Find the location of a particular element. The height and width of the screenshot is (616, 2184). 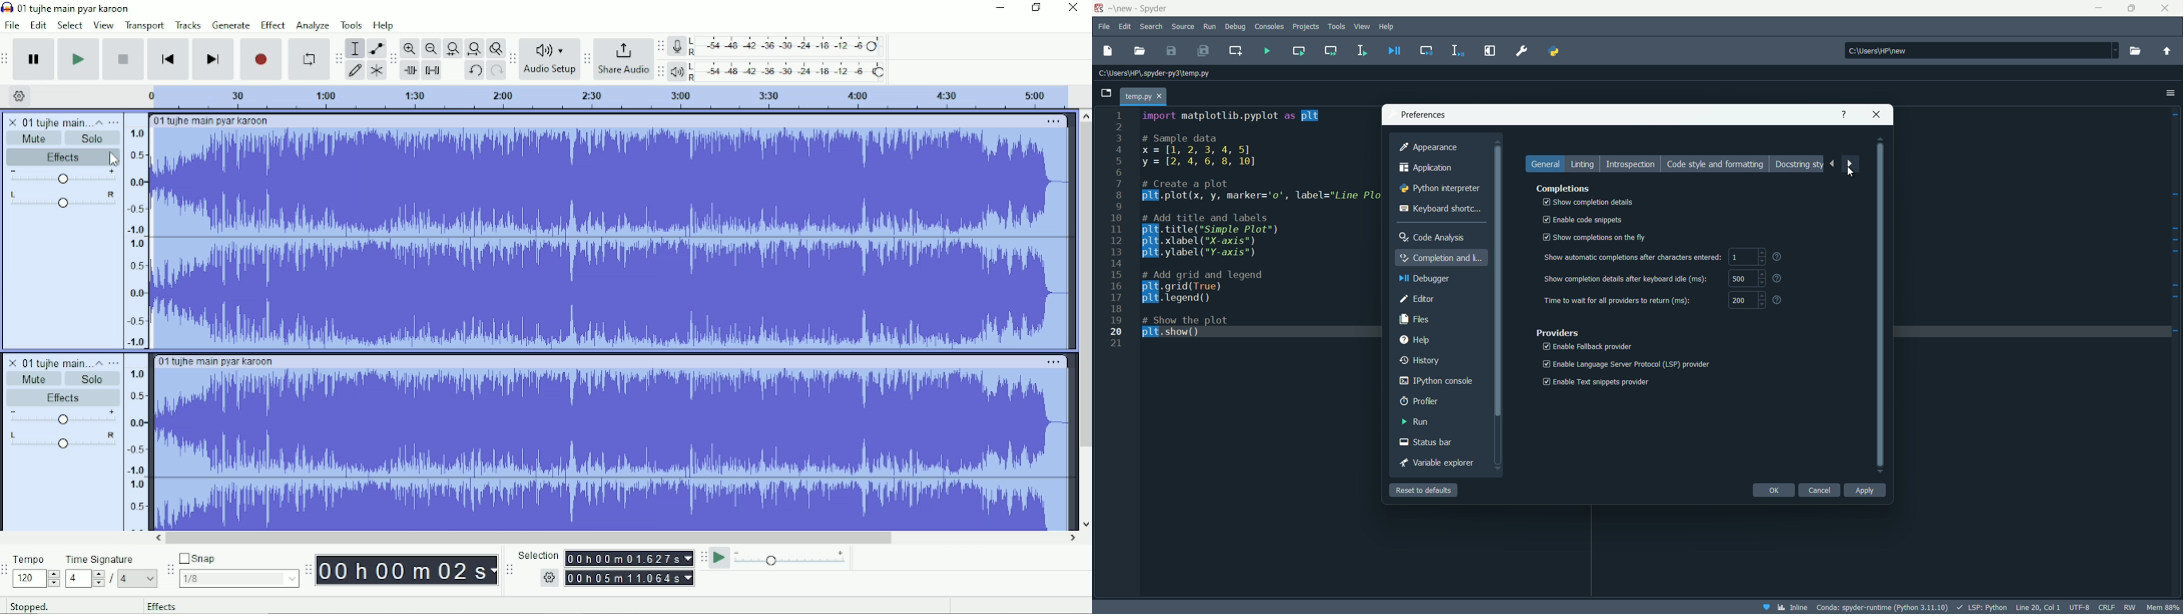

file tab is located at coordinates (1144, 97).